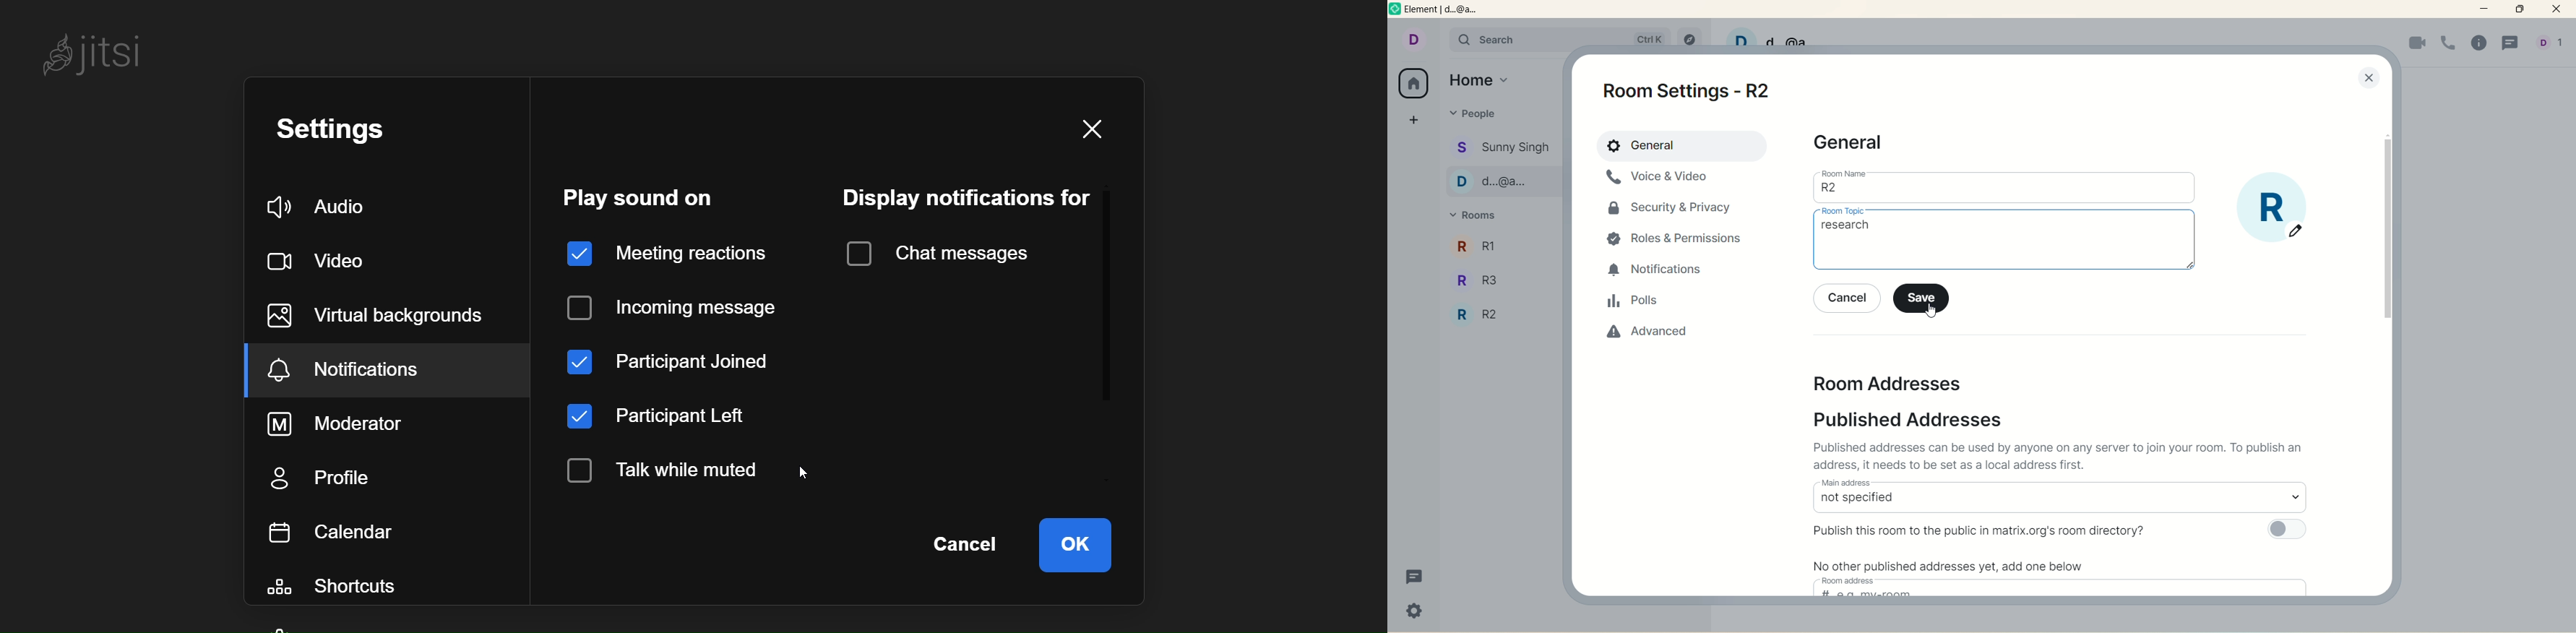 The height and width of the screenshot is (644, 2576). What do you see at coordinates (1848, 298) in the screenshot?
I see `cancel` at bounding box center [1848, 298].